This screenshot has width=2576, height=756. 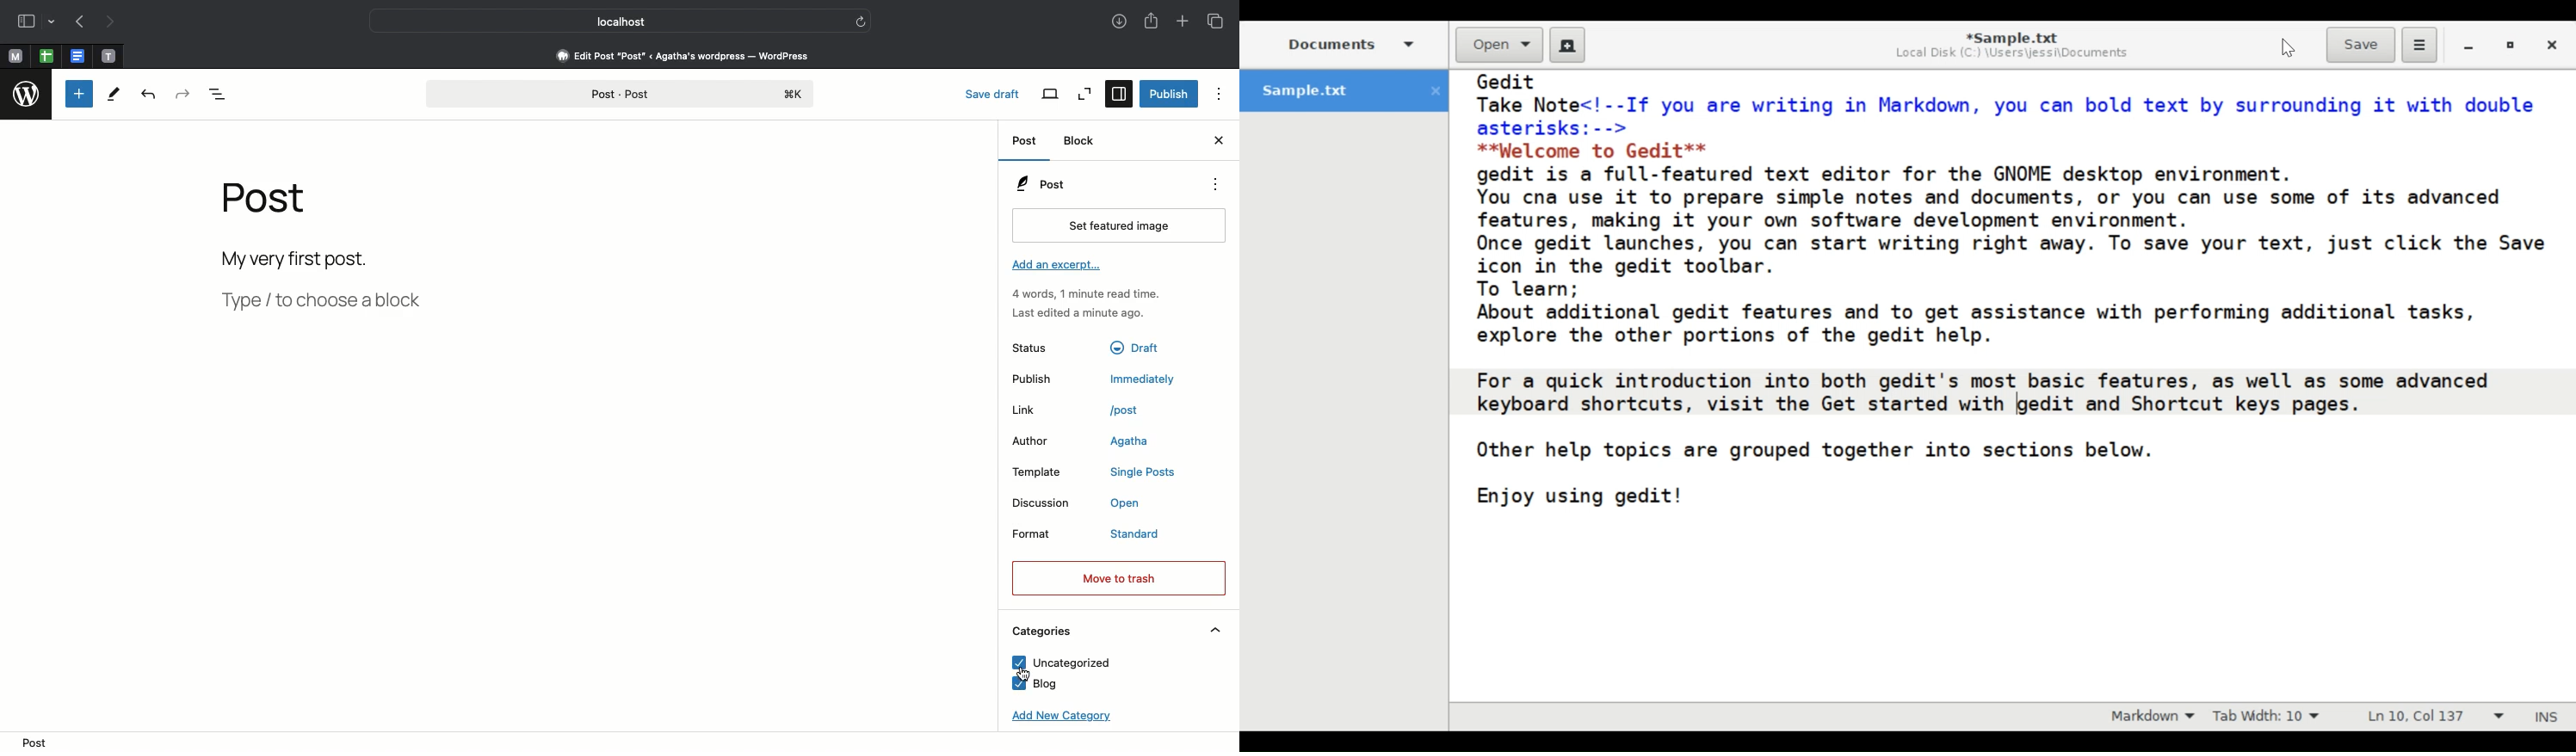 What do you see at coordinates (1134, 505) in the screenshot?
I see `Open` at bounding box center [1134, 505].